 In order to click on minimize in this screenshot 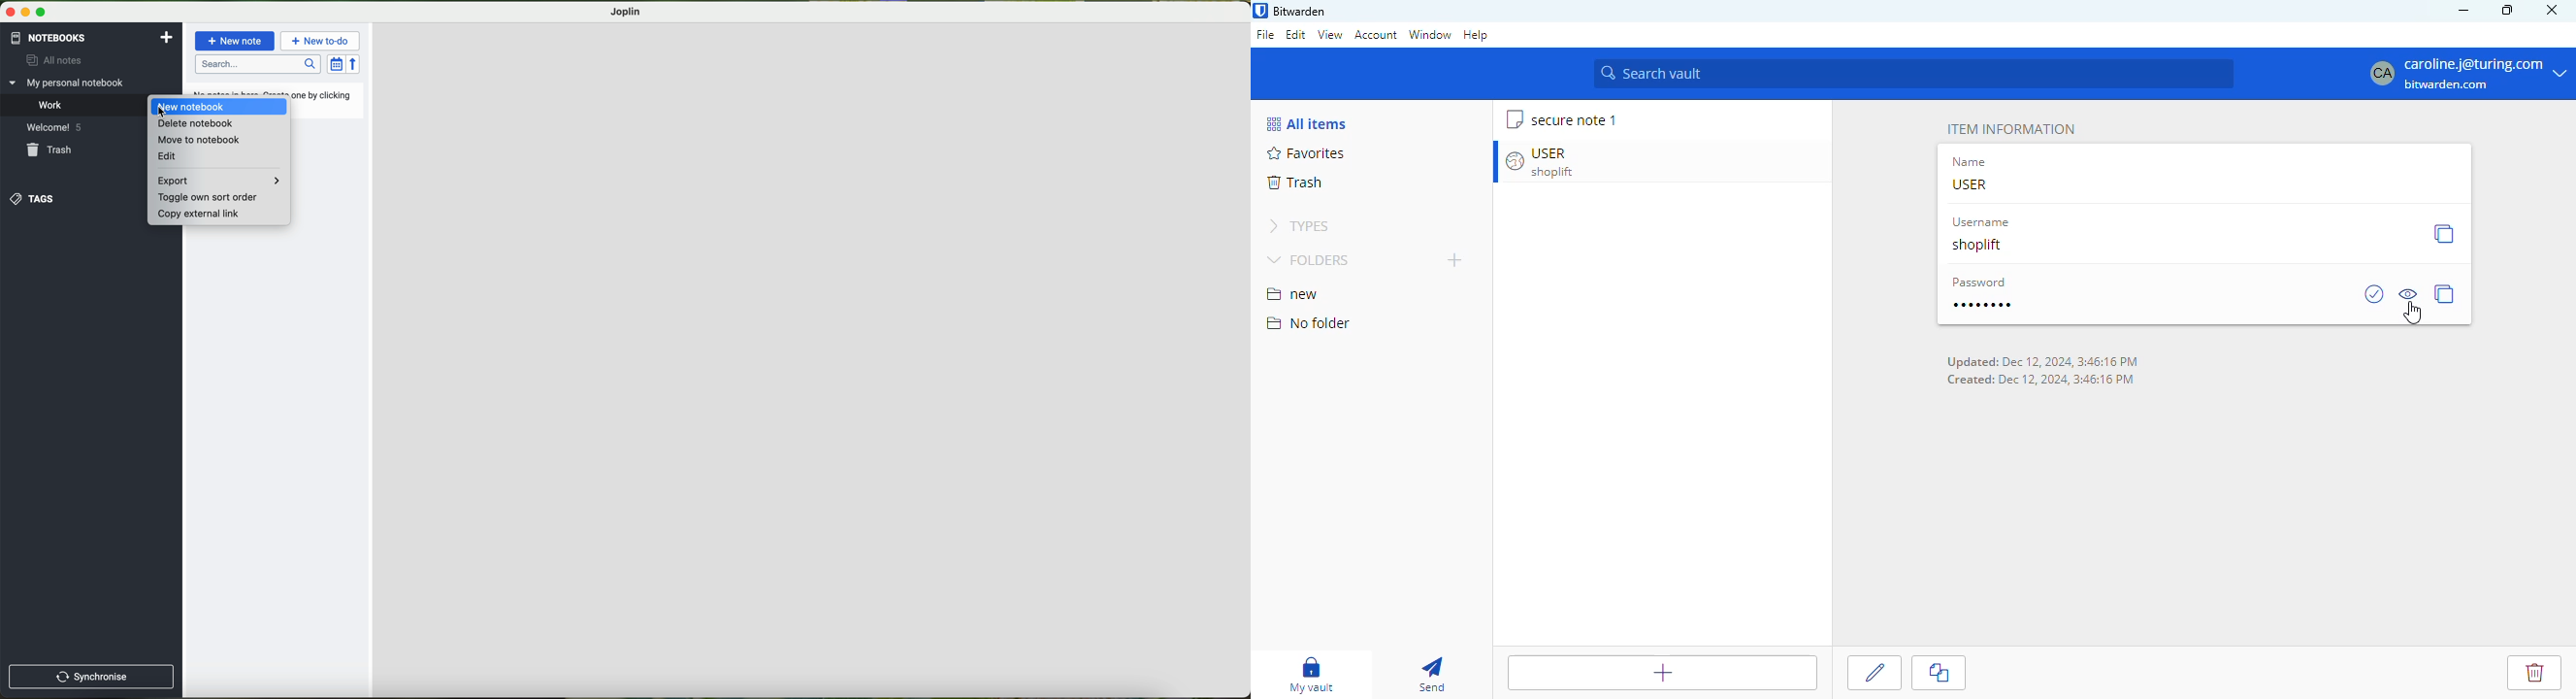, I will do `click(2463, 11)`.